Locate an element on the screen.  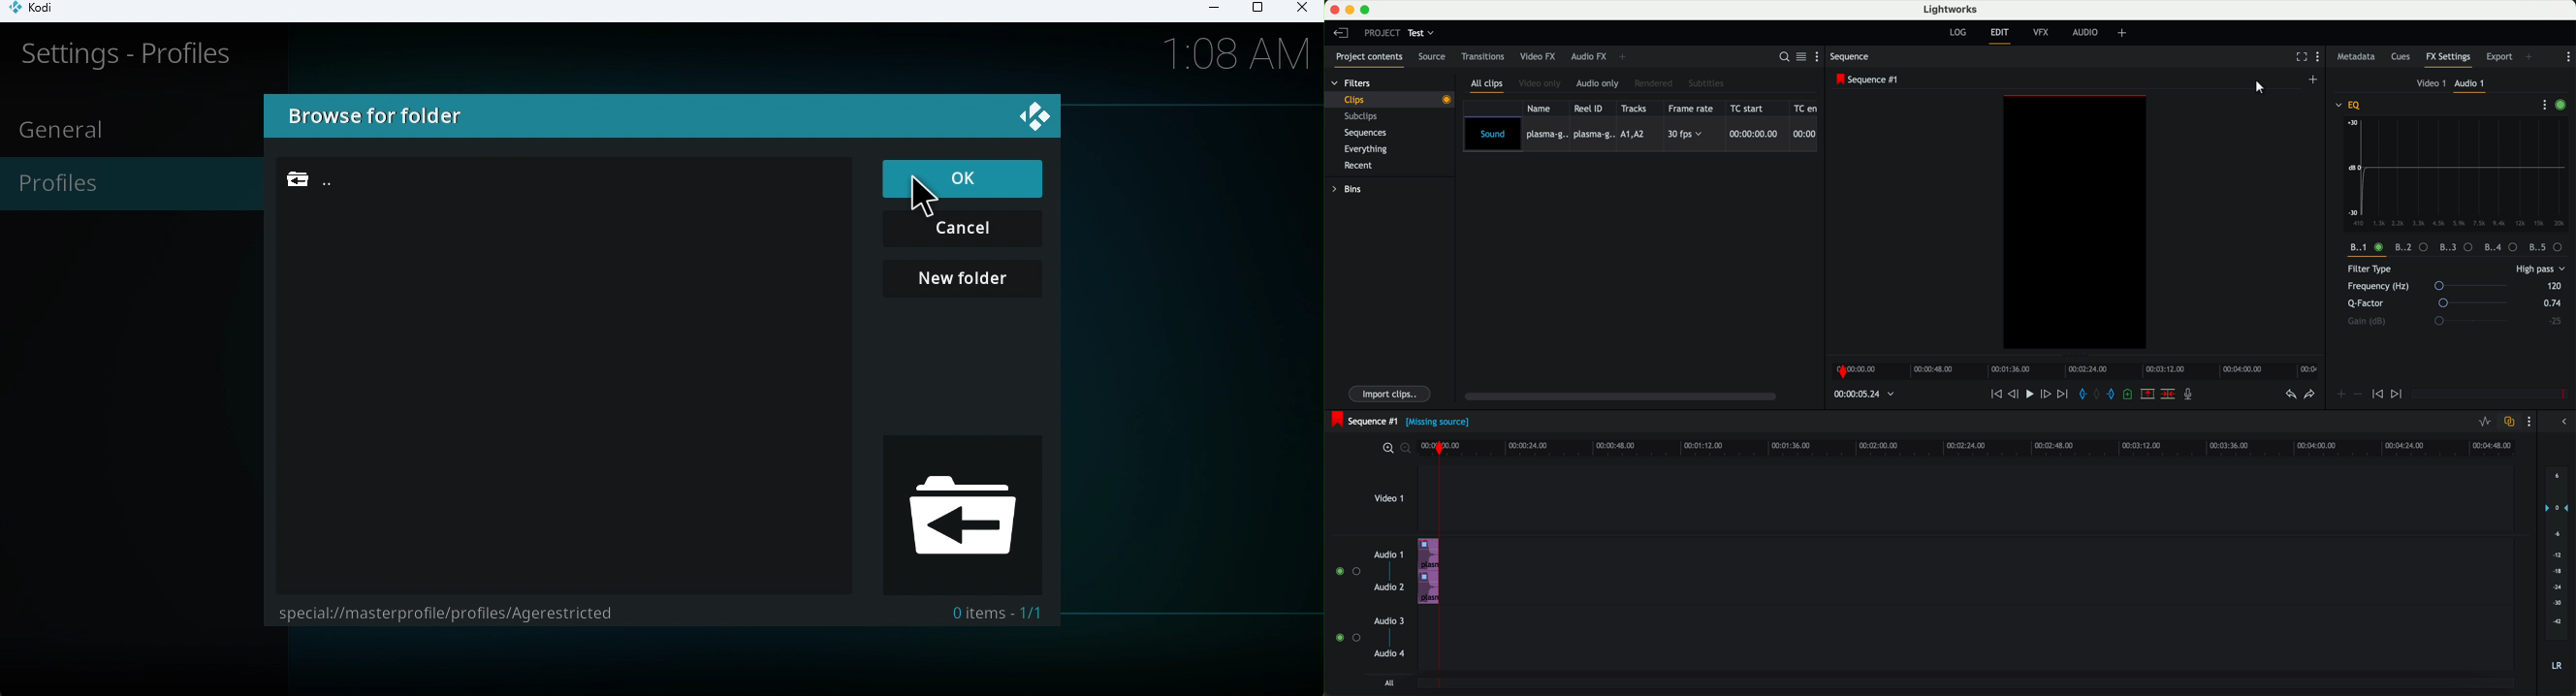
audios is located at coordinates (1368, 605).